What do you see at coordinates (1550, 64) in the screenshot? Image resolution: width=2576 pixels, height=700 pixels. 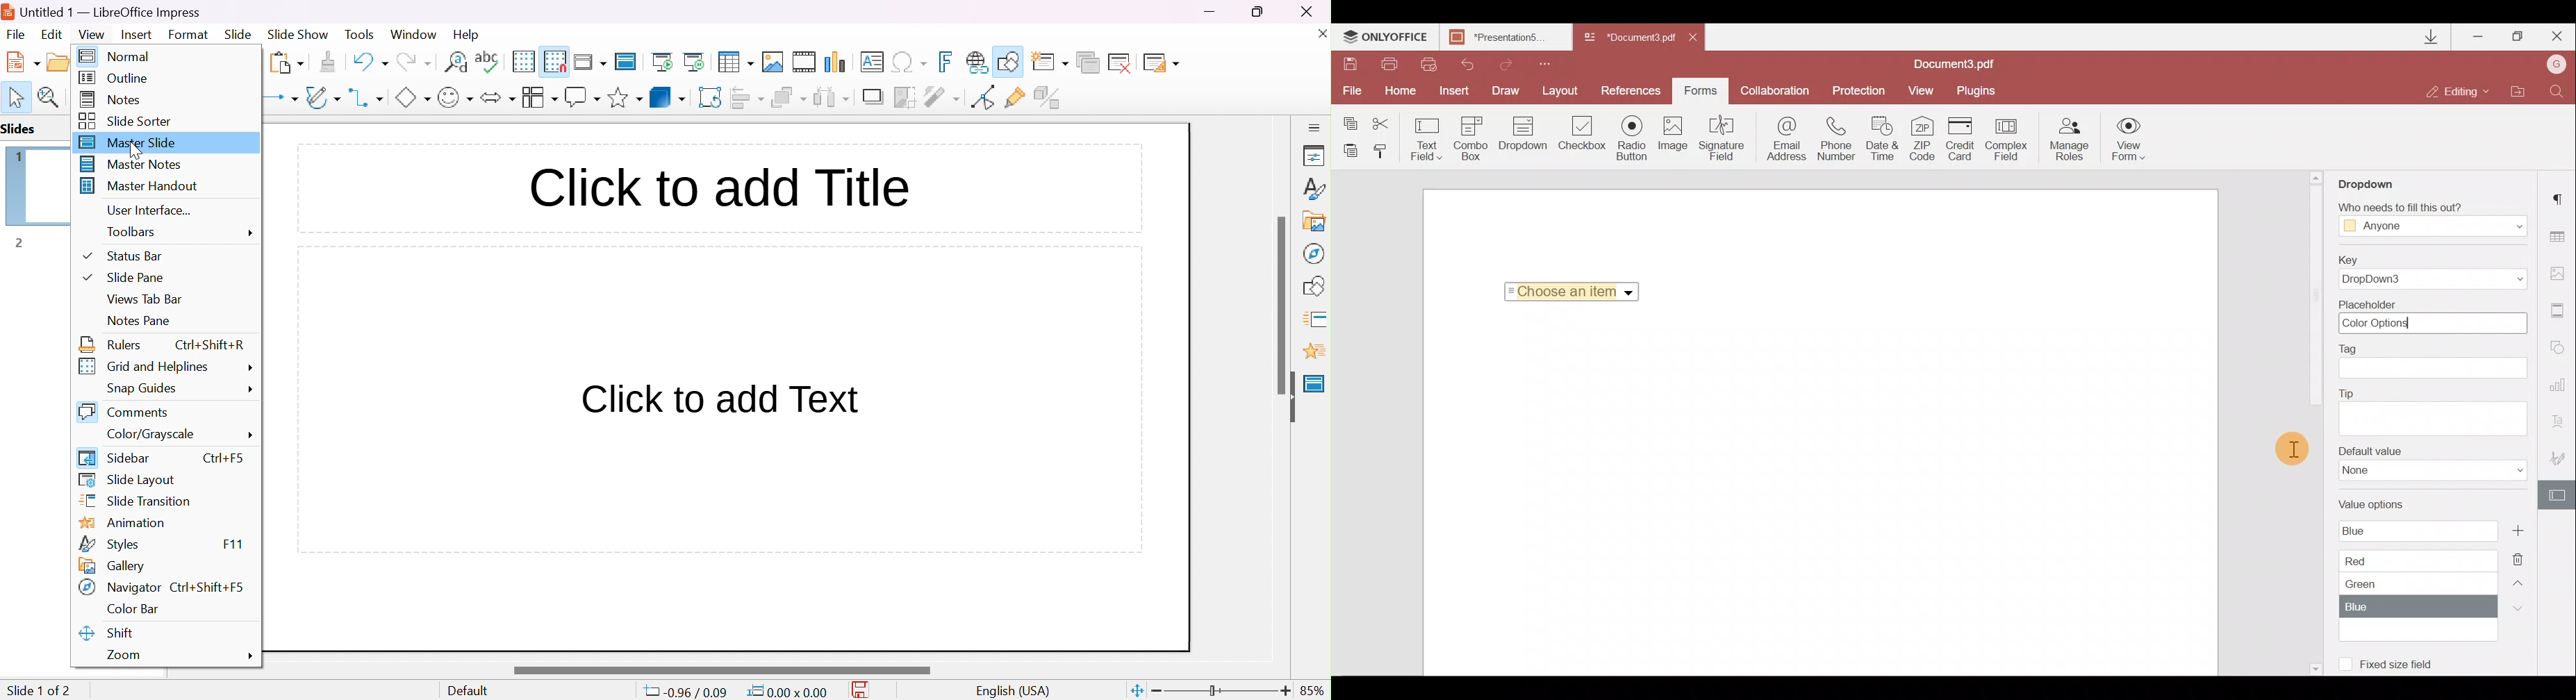 I see `Customize quick access toolbar` at bounding box center [1550, 64].